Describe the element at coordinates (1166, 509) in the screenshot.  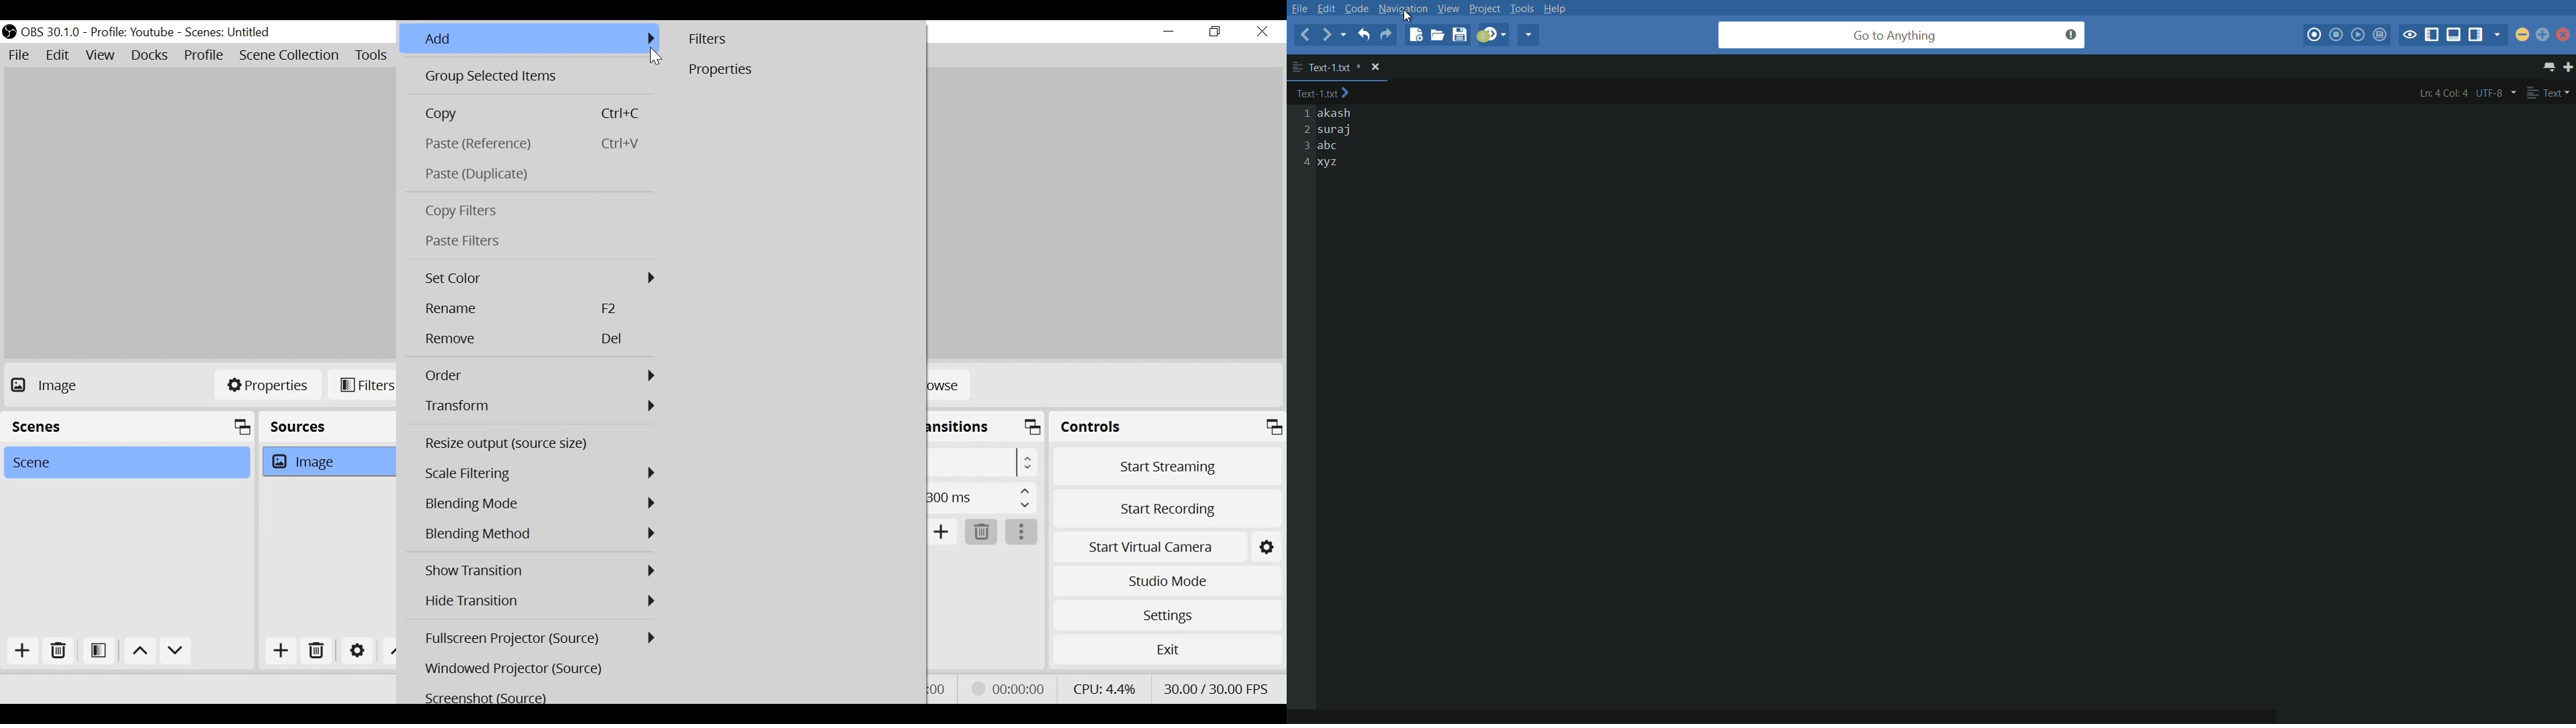
I see `Start Recording` at that location.